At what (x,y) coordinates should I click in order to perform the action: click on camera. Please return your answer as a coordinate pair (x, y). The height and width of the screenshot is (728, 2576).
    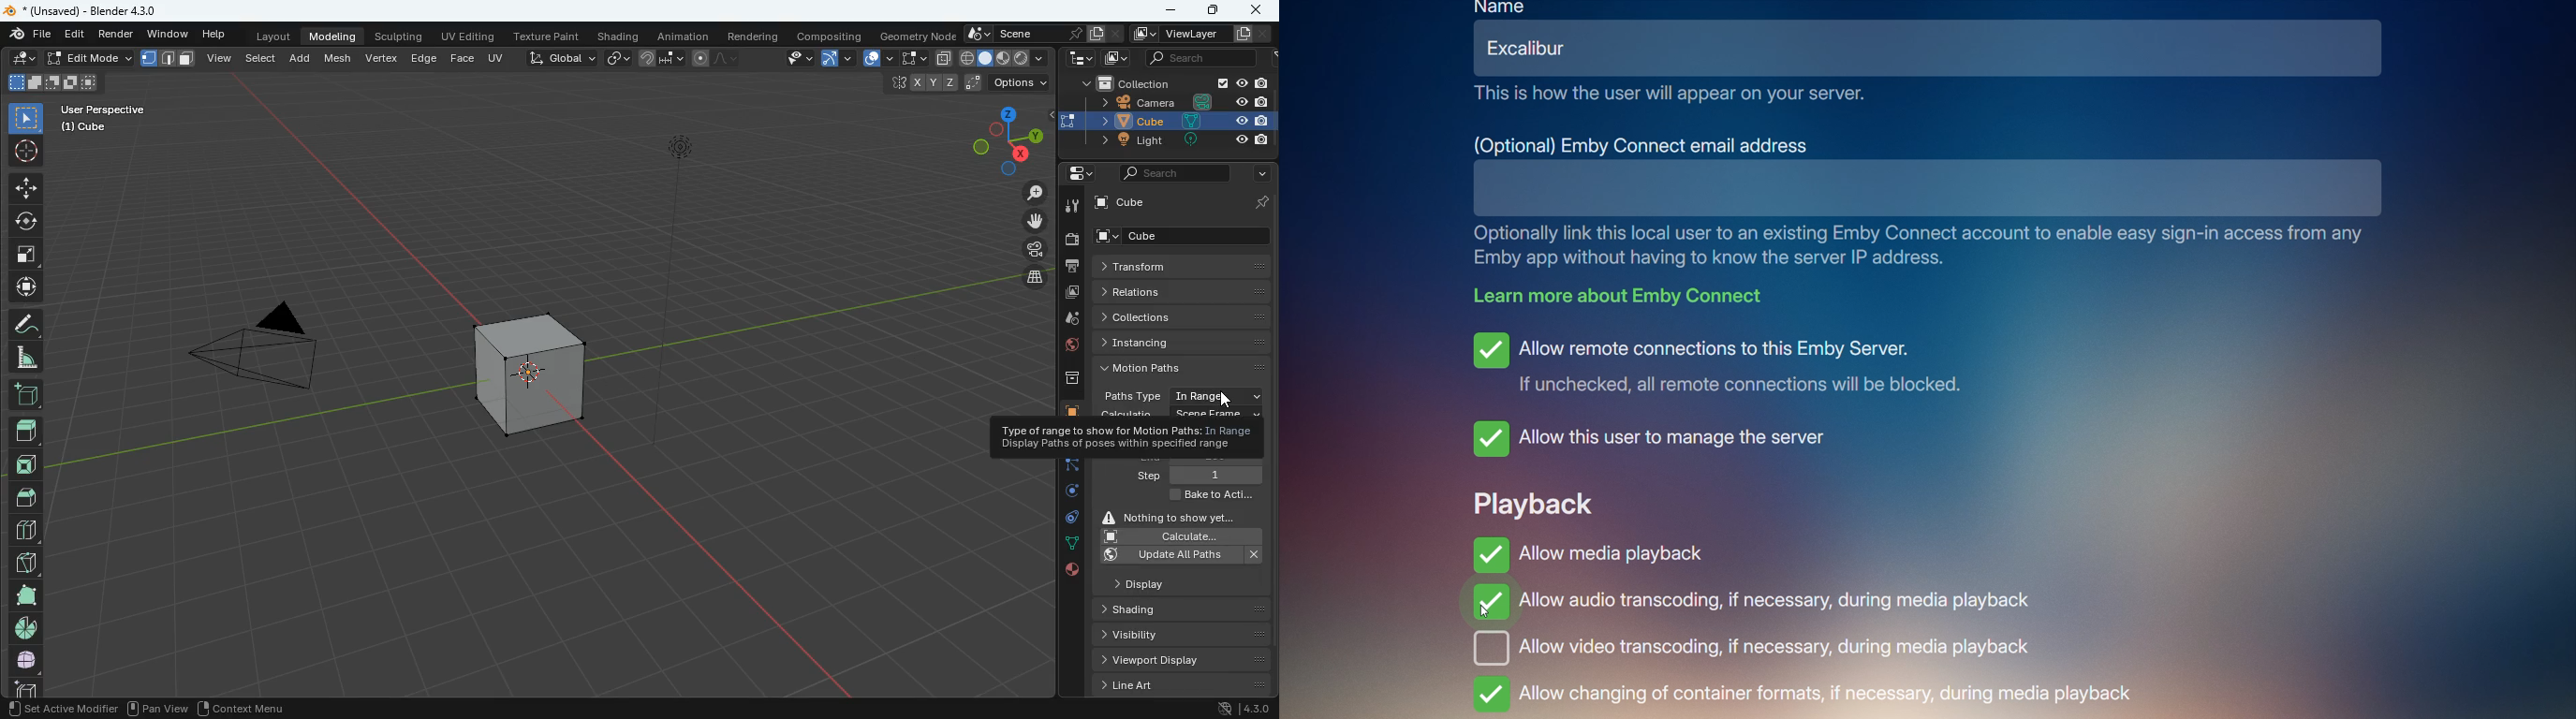
    Looking at the image, I should click on (251, 356).